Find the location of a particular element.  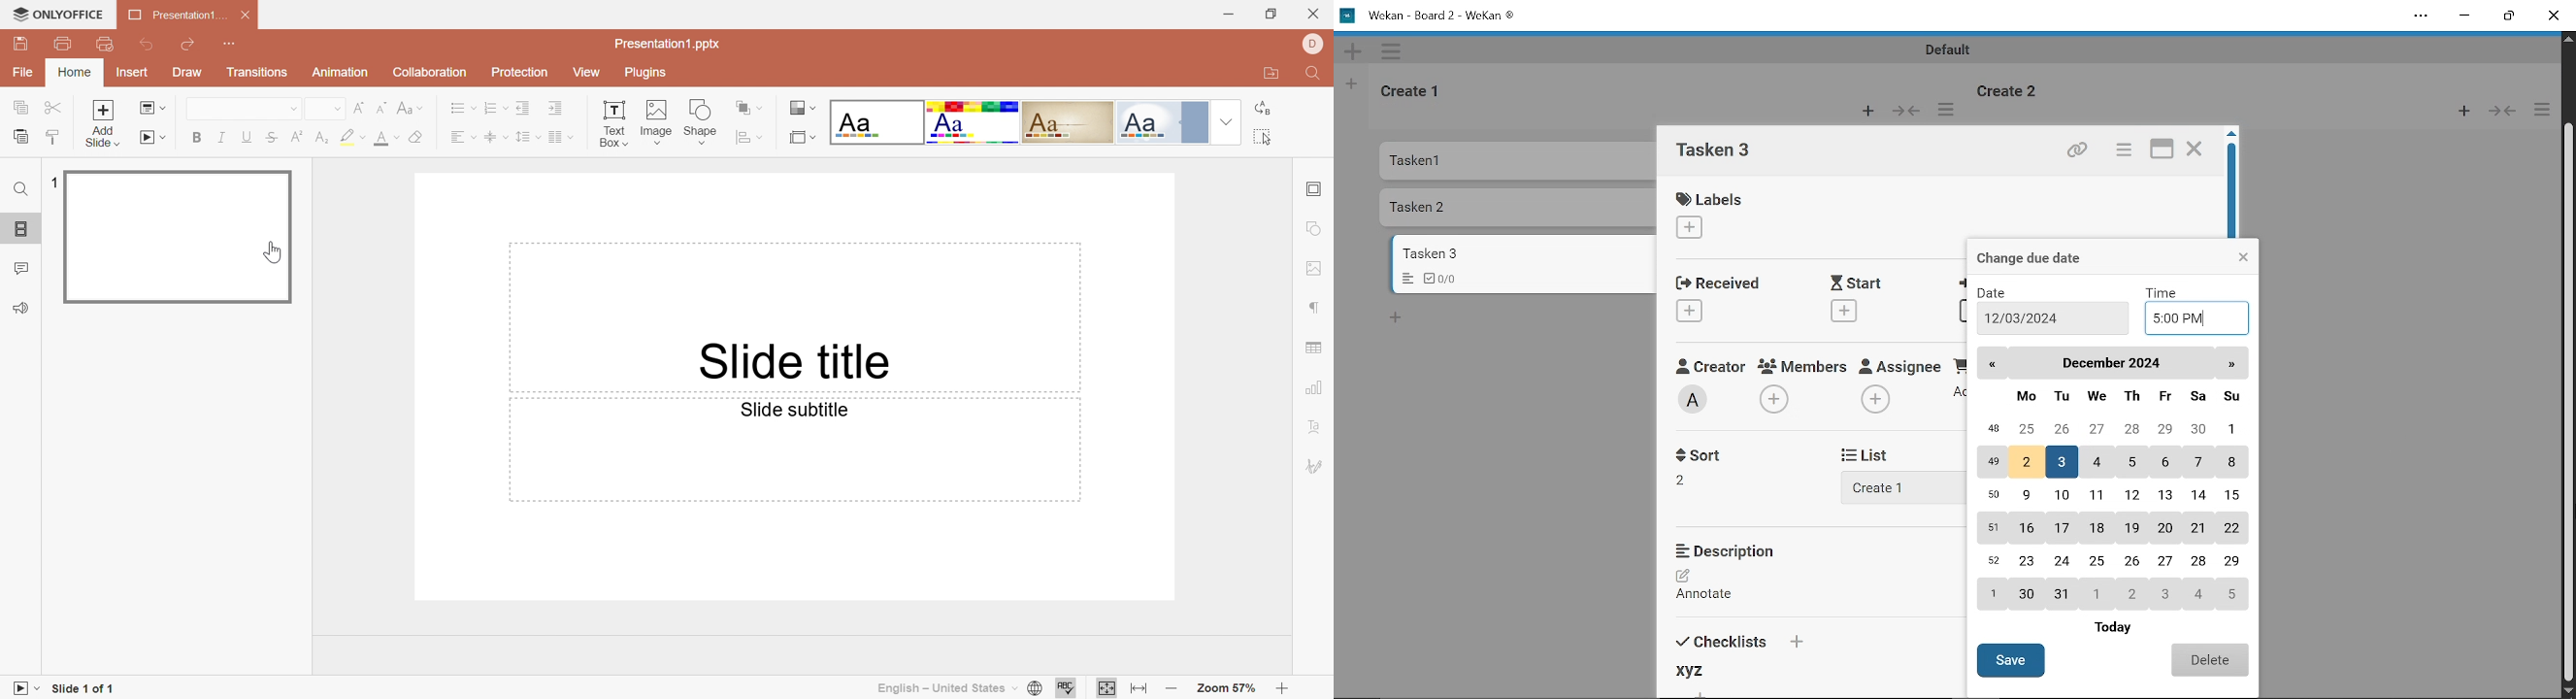

Strikethrough is located at coordinates (272, 136).